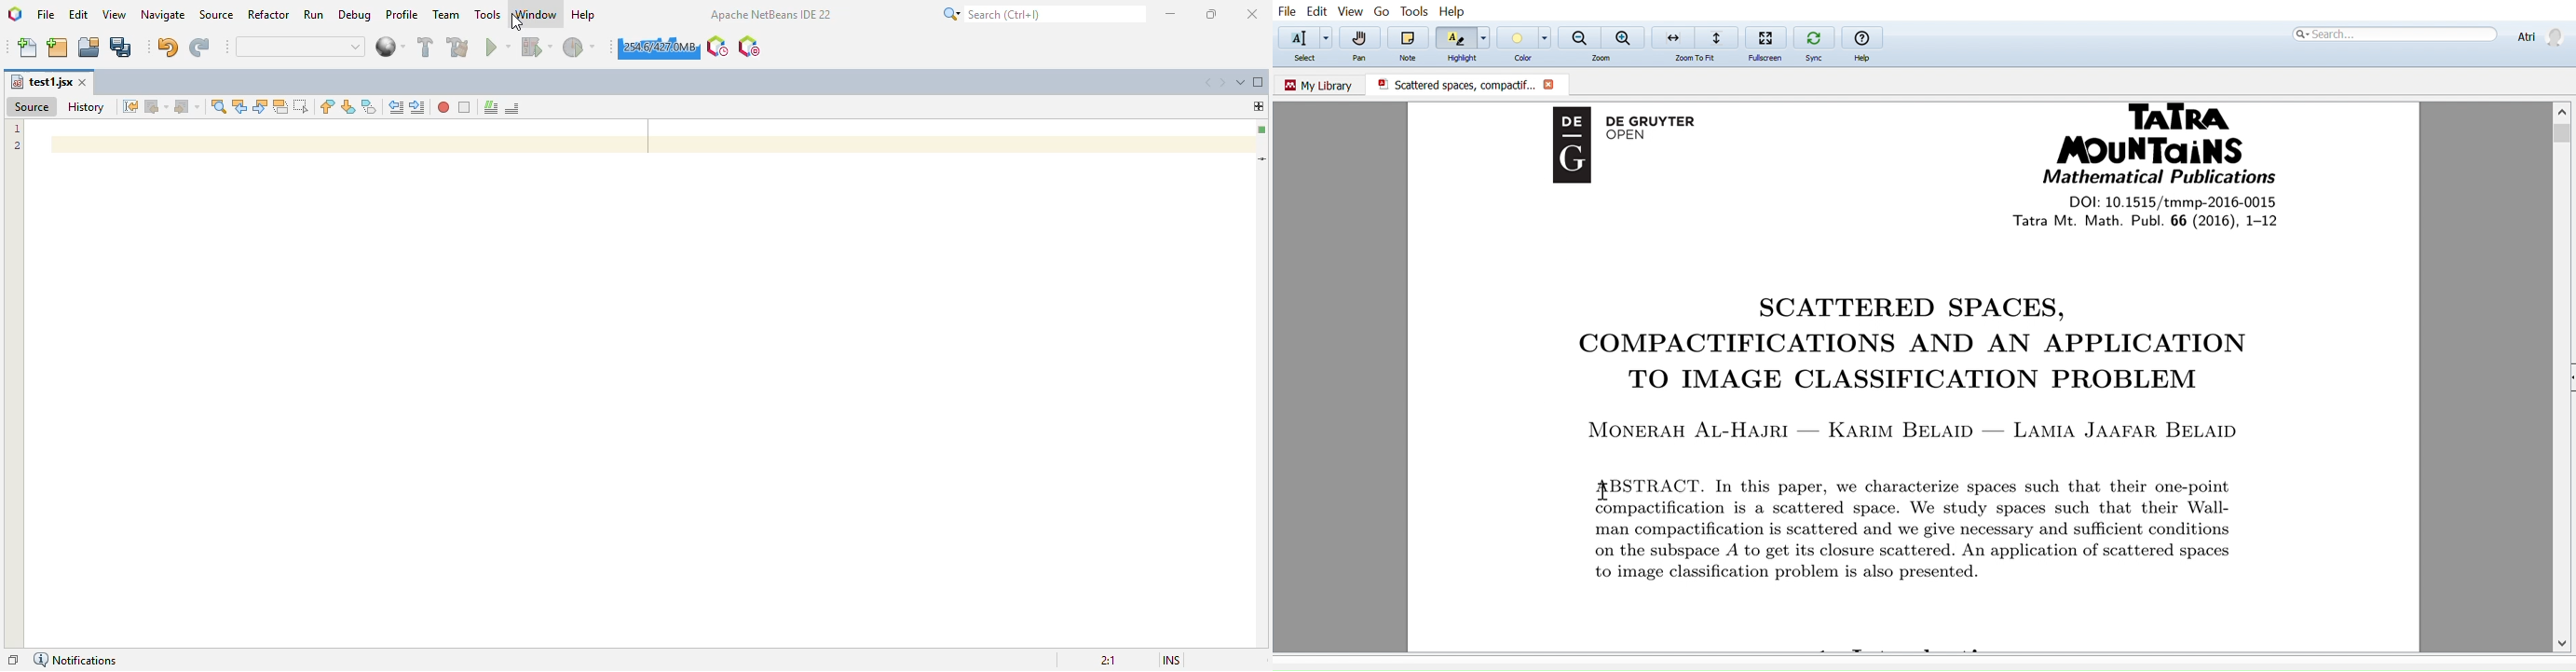  Describe the element at coordinates (1361, 59) in the screenshot. I see `Pan` at that location.